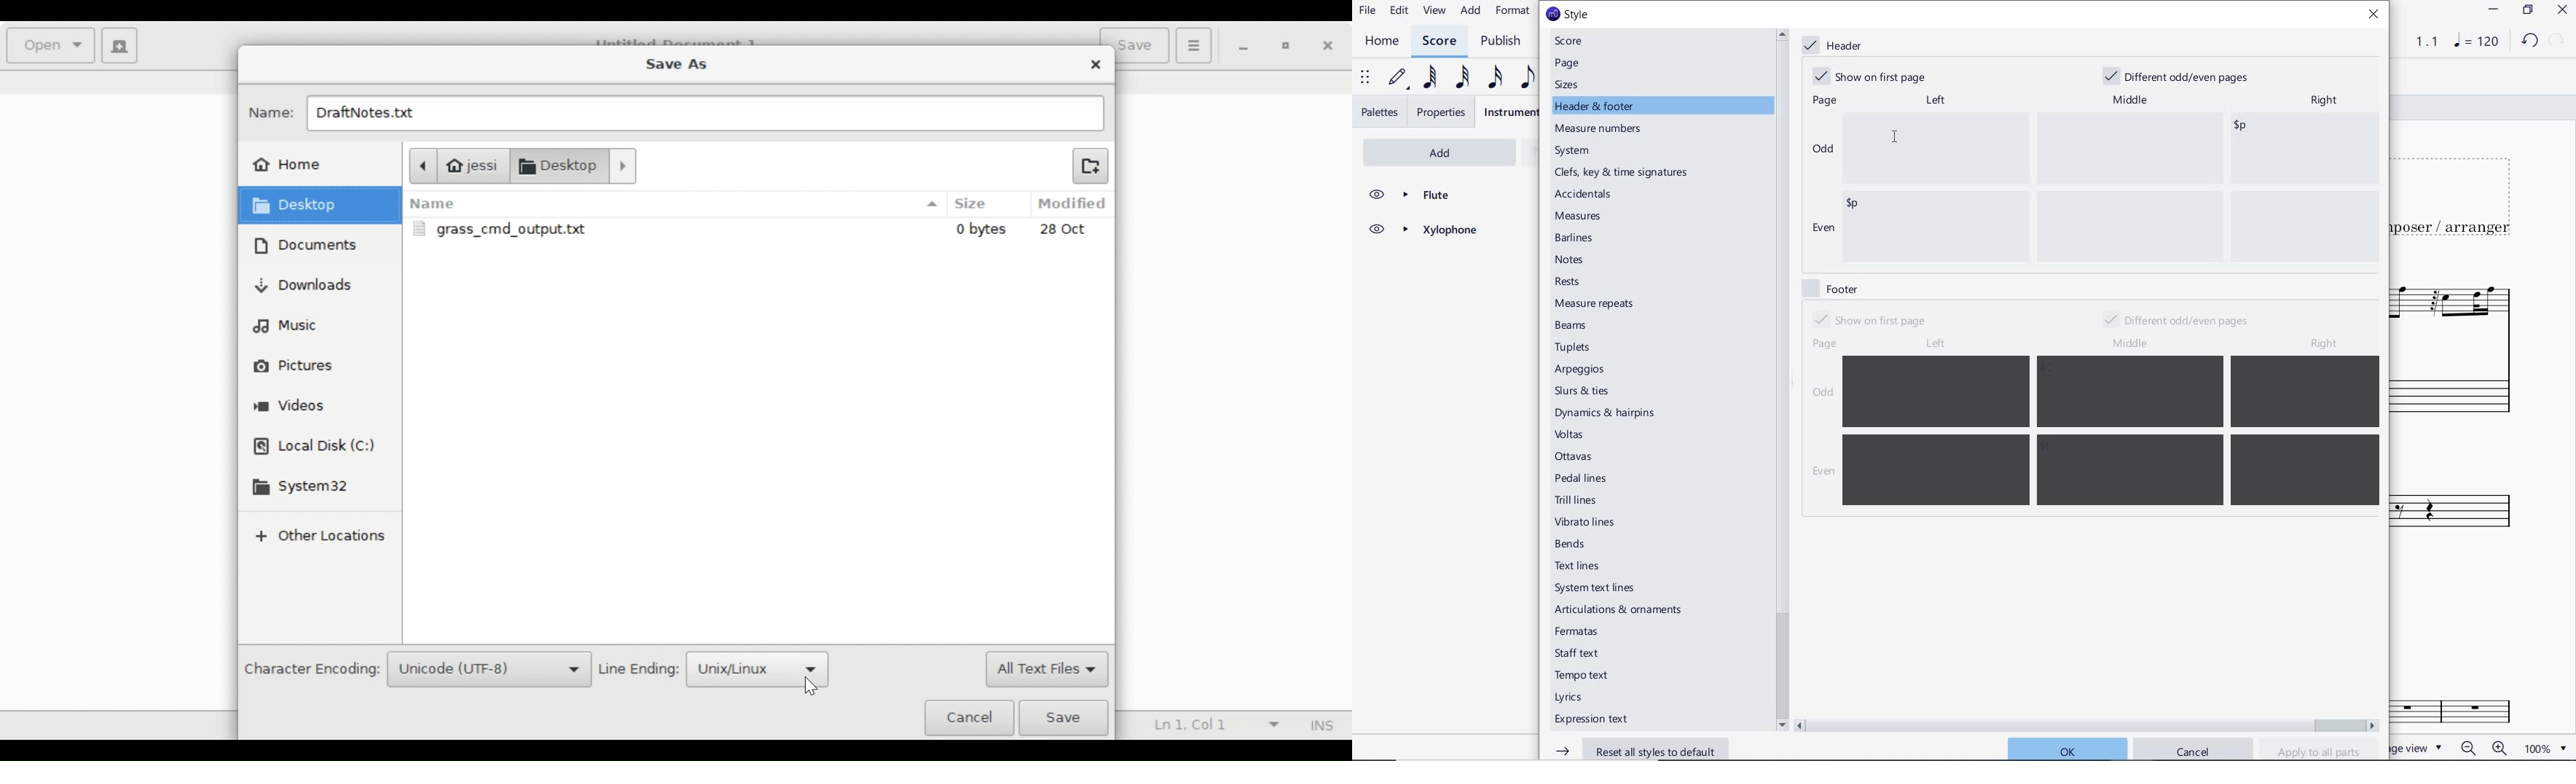  Describe the element at coordinates (1829, 287) in the screenshot. I see `footer` at that location.